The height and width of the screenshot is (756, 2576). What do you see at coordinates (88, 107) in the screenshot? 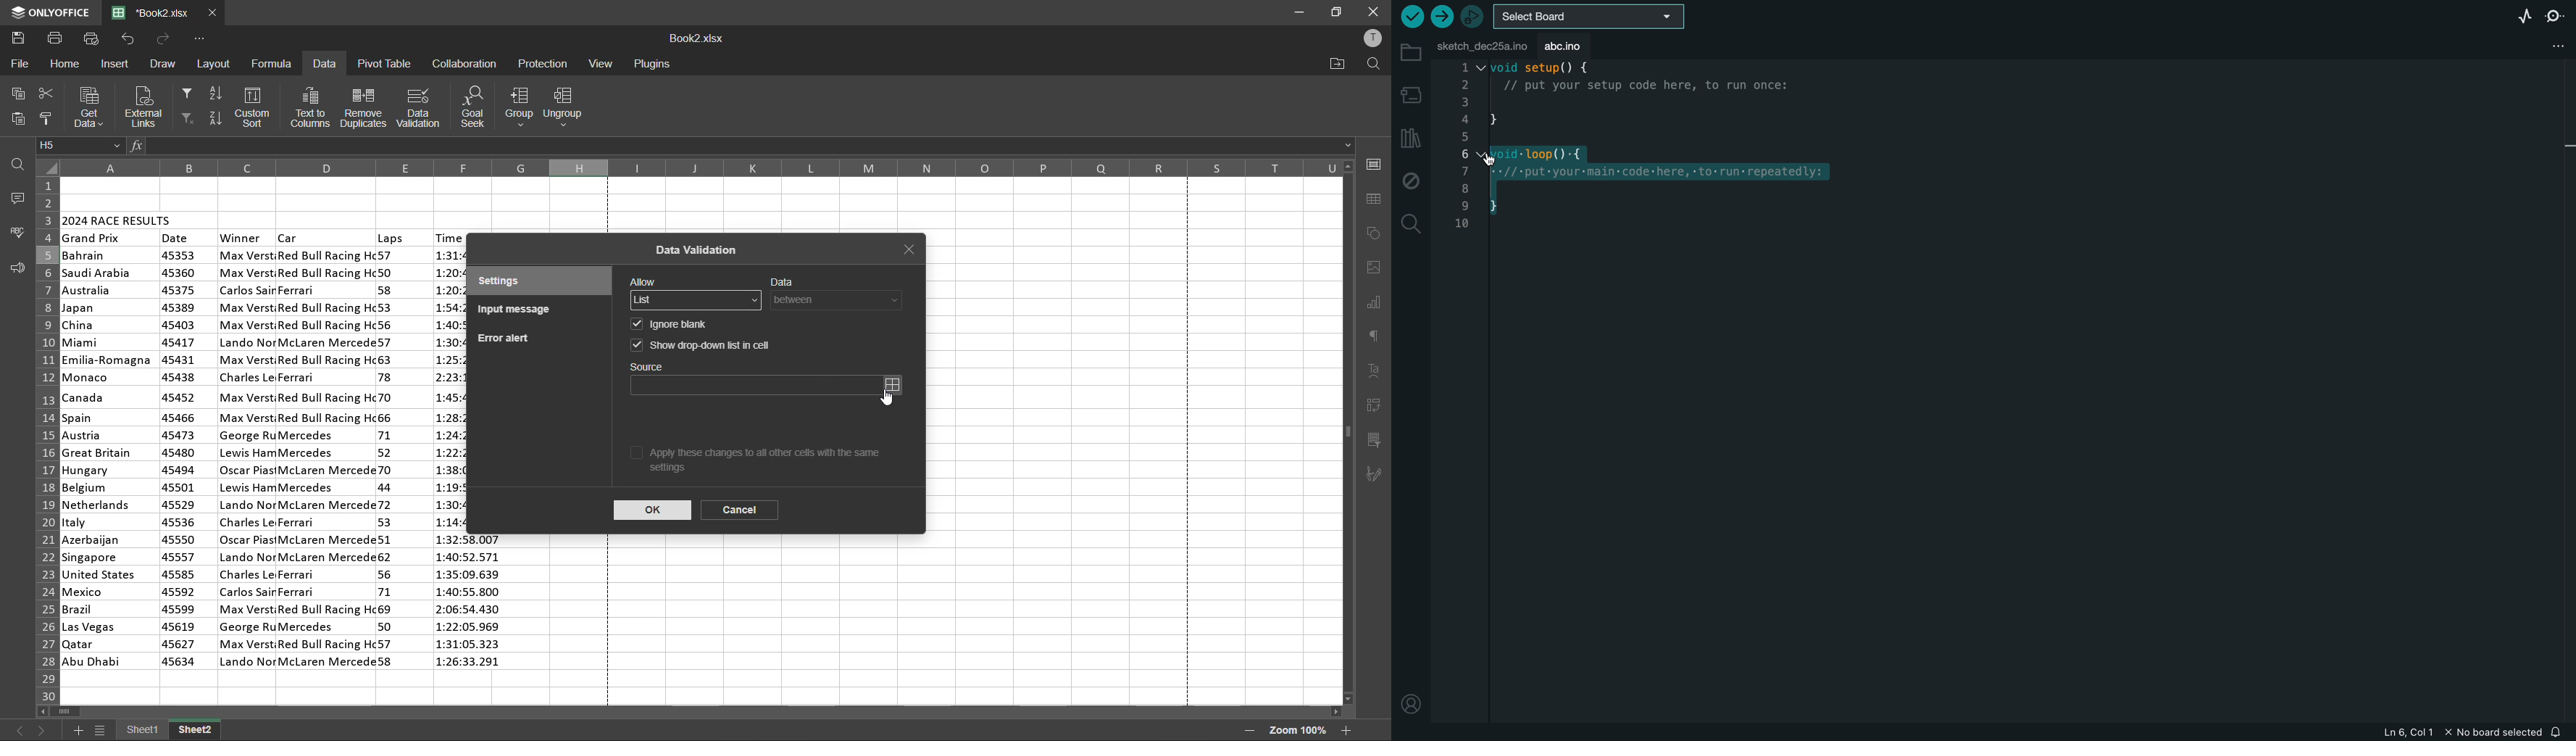
I see `get data` at bounding box center [88, 107].